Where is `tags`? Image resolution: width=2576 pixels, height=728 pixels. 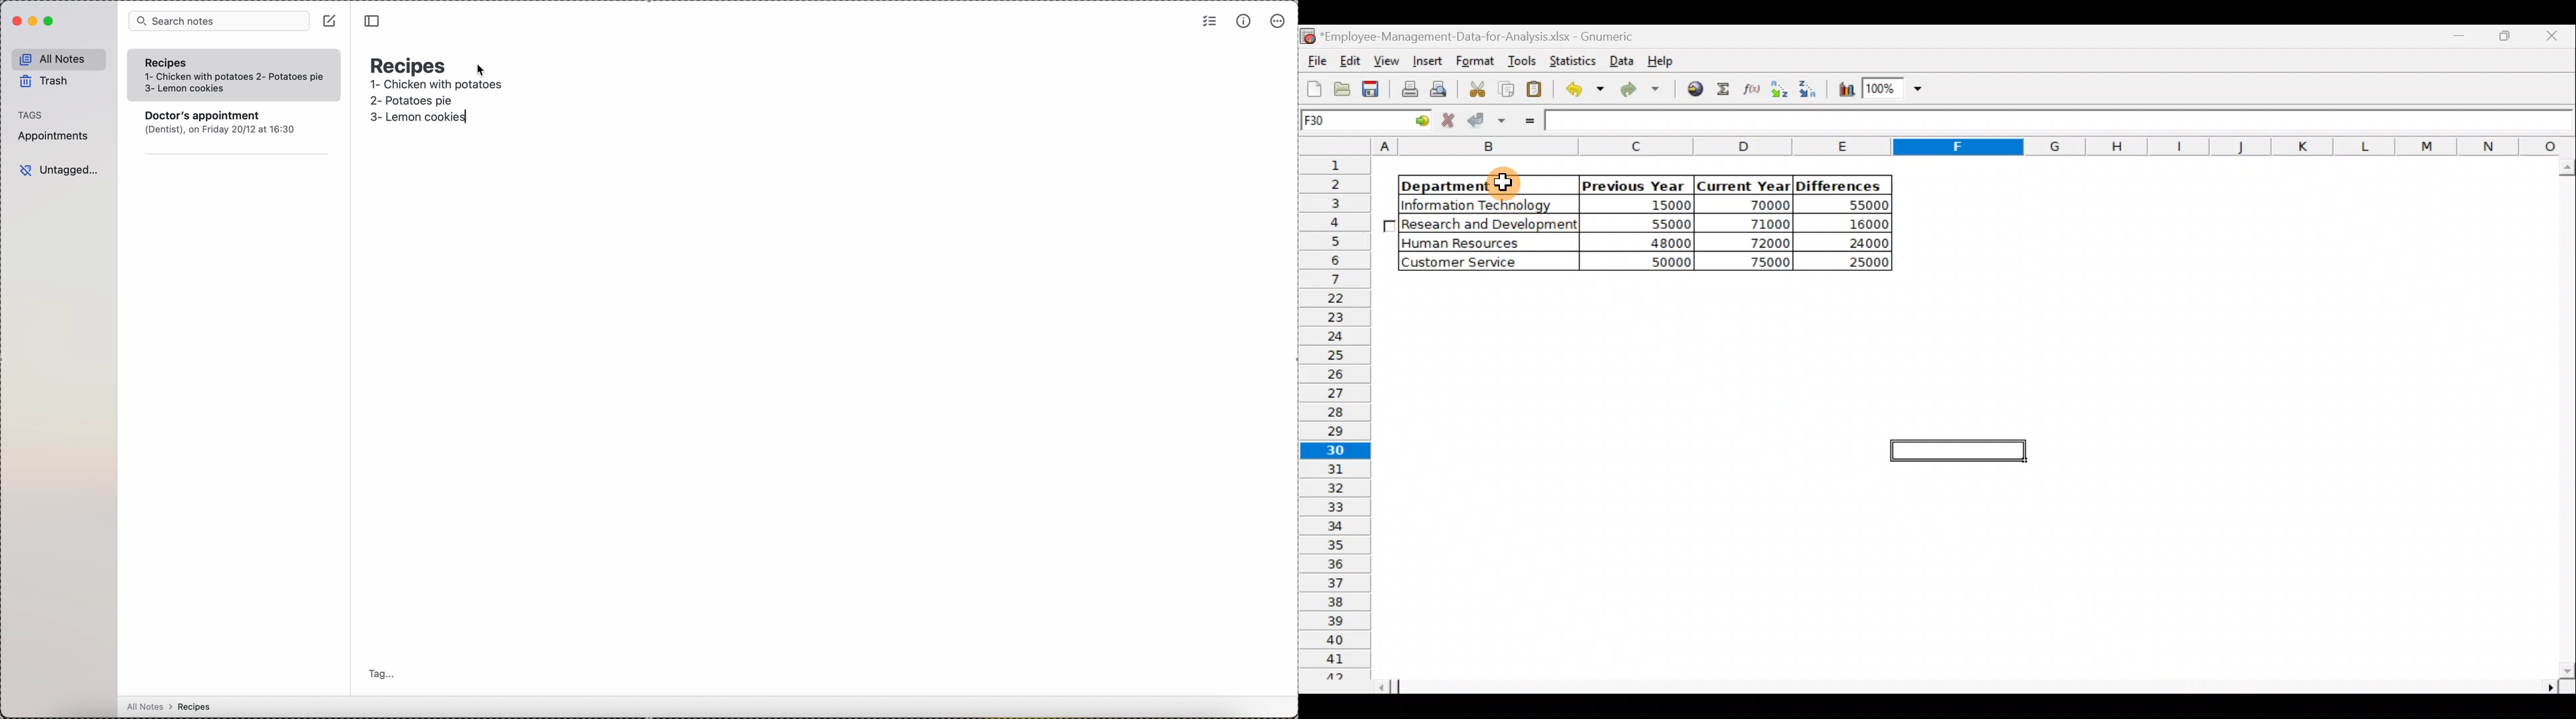 tags is located at coordinates (30, 114).